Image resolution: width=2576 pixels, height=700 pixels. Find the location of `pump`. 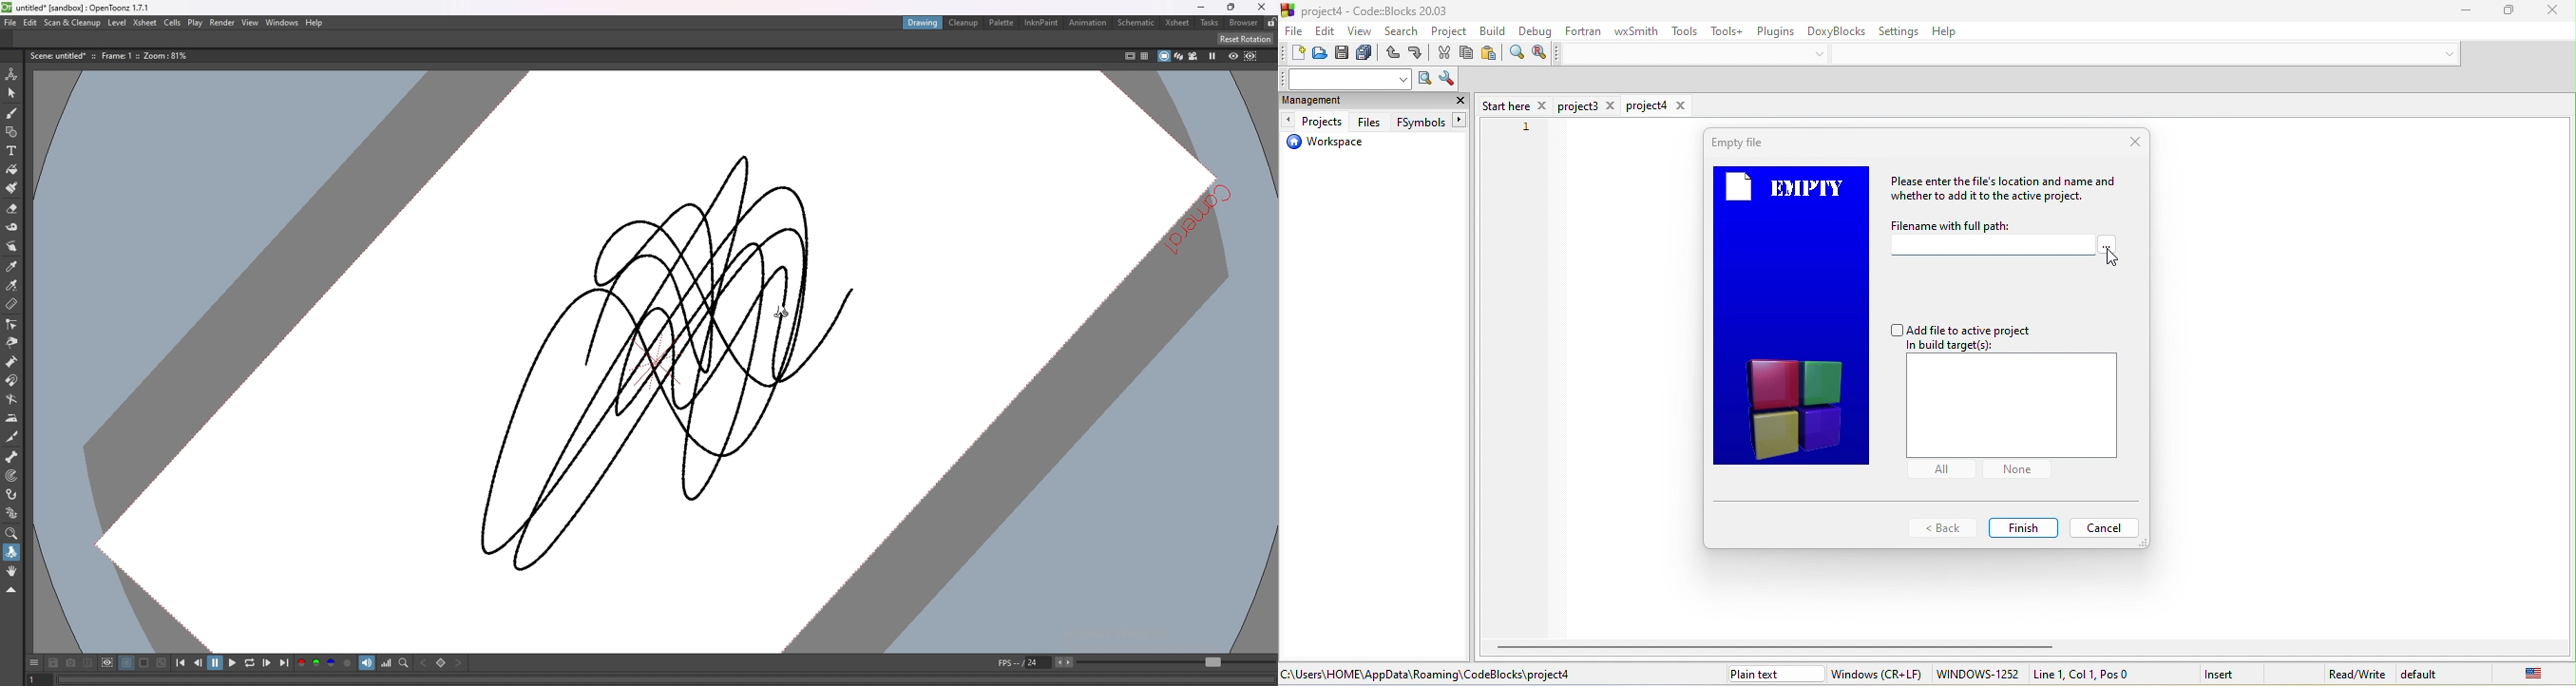

pump is located at coordinates (11, 361).